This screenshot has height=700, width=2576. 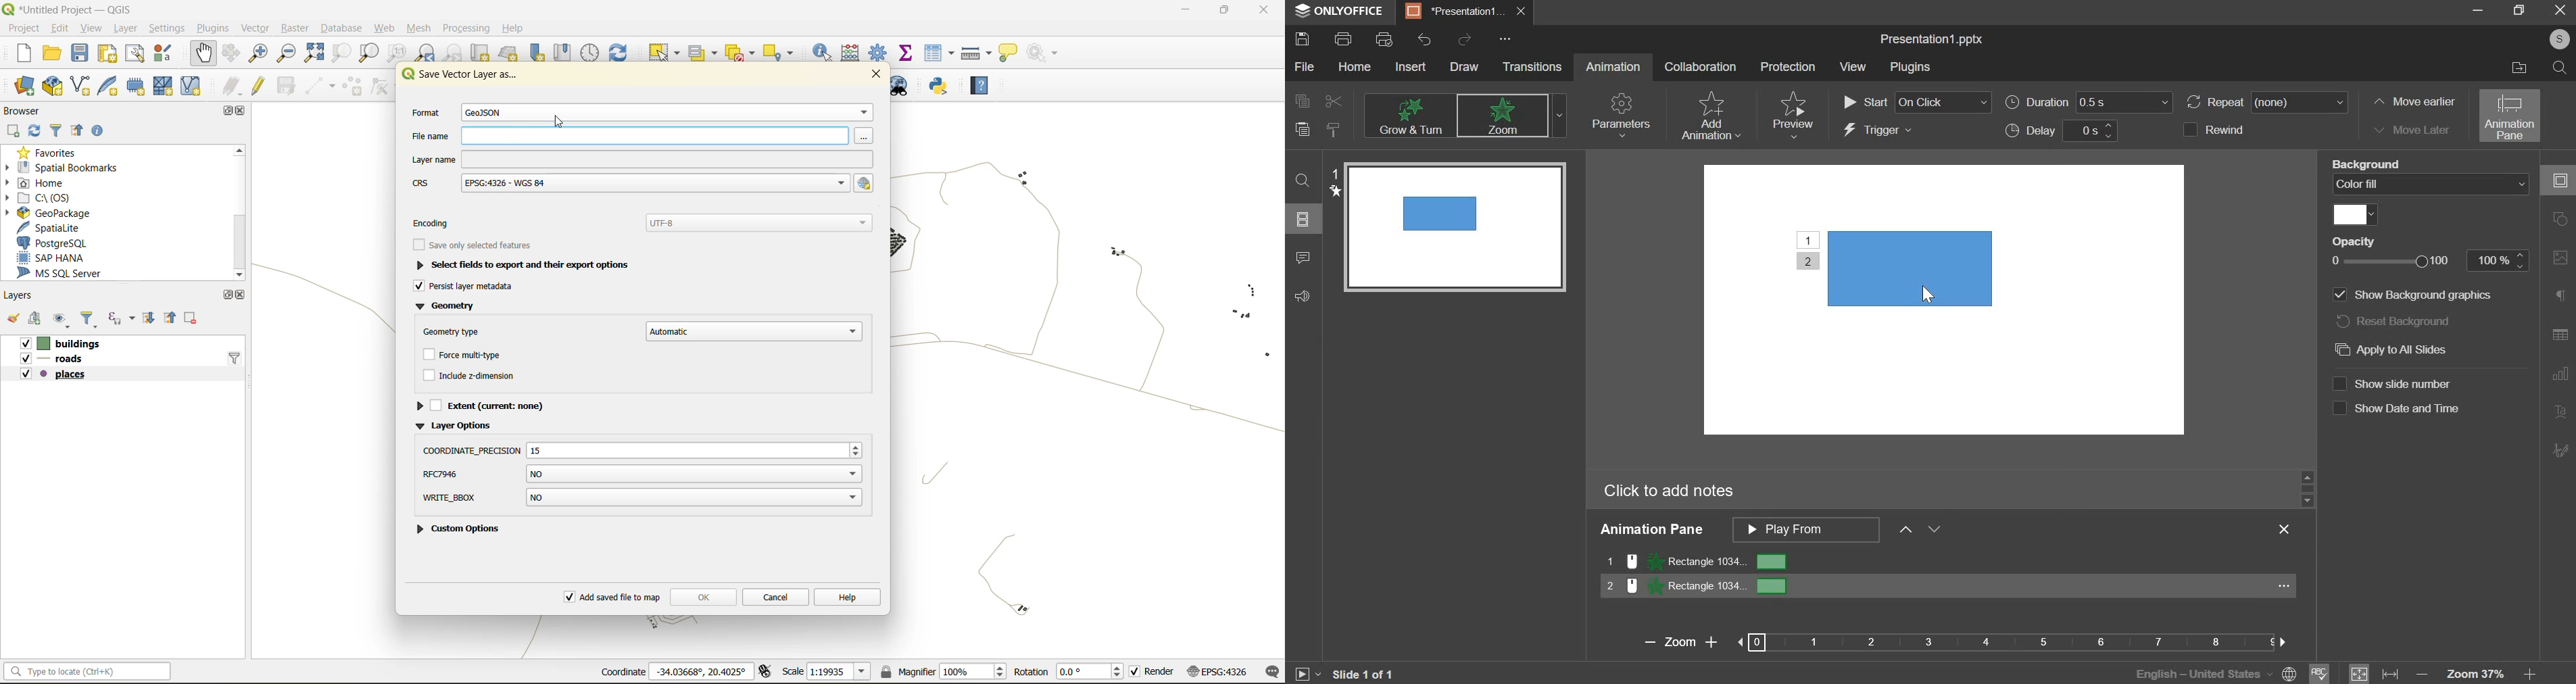 What do you see at coordinates (1924, 295) in the screenshot?
I see `Cursor` at bounding box center [1924, 295].